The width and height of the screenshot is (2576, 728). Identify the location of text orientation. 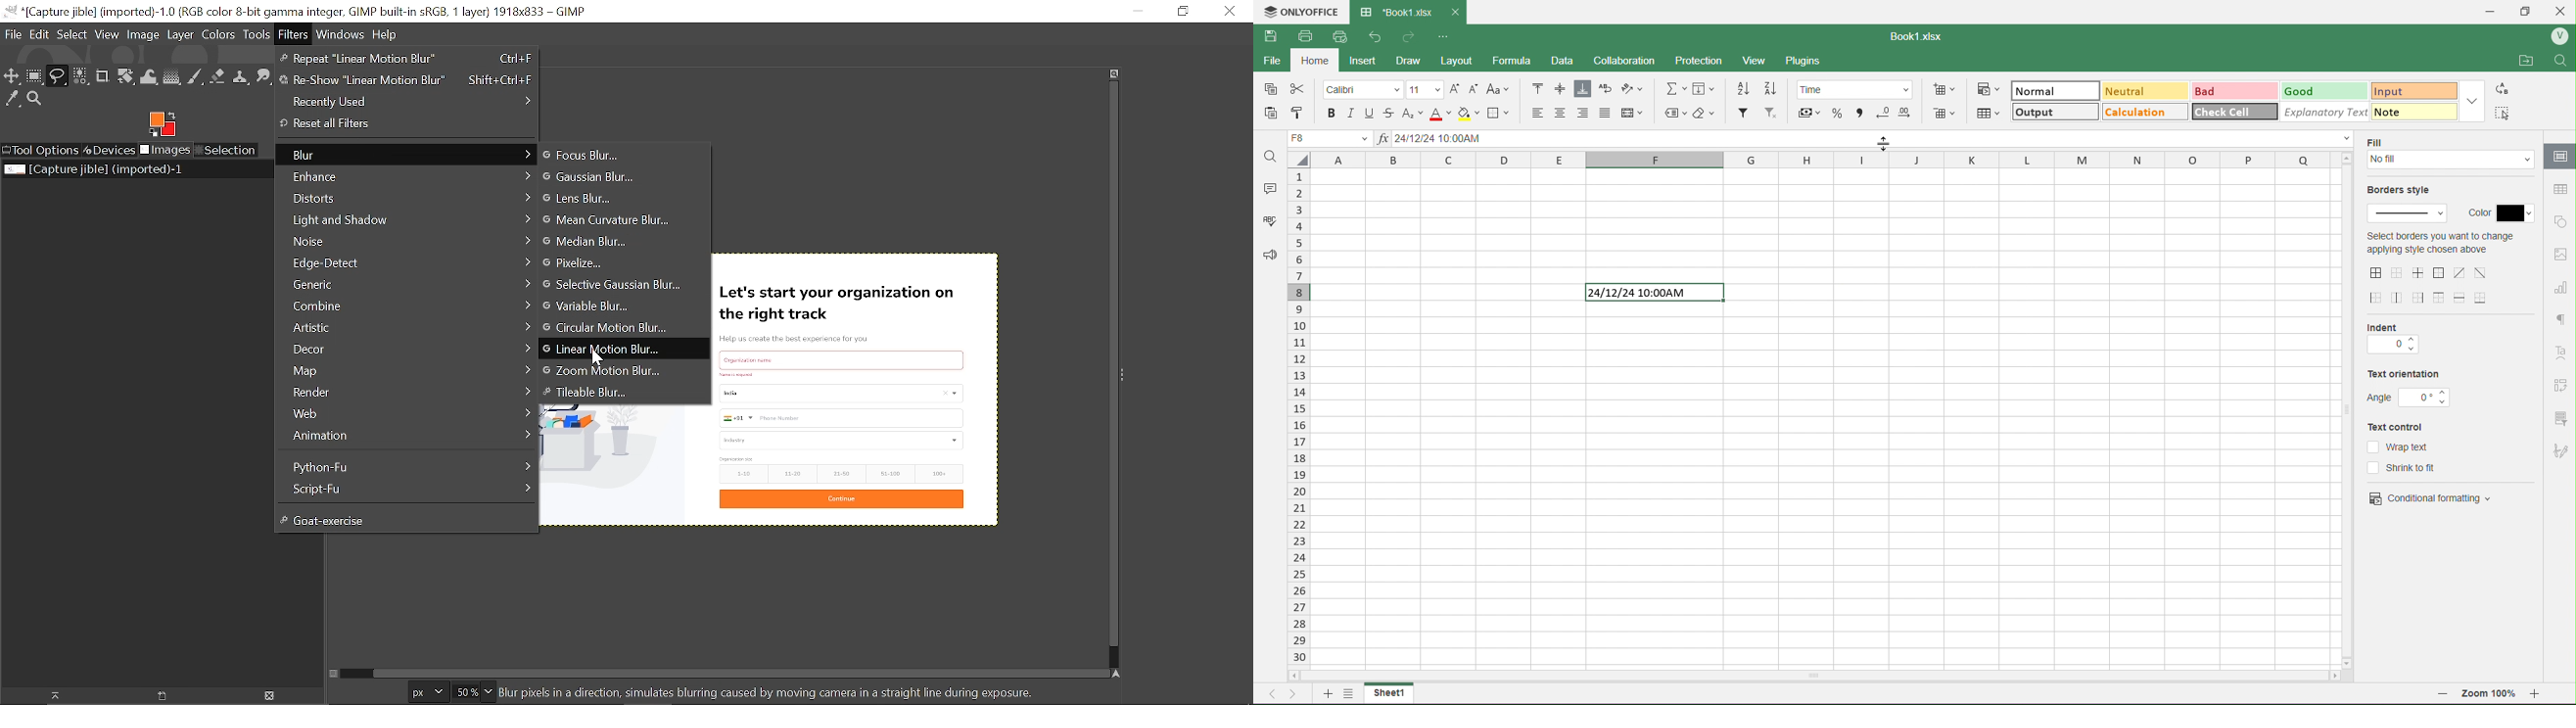
(2404, 375).